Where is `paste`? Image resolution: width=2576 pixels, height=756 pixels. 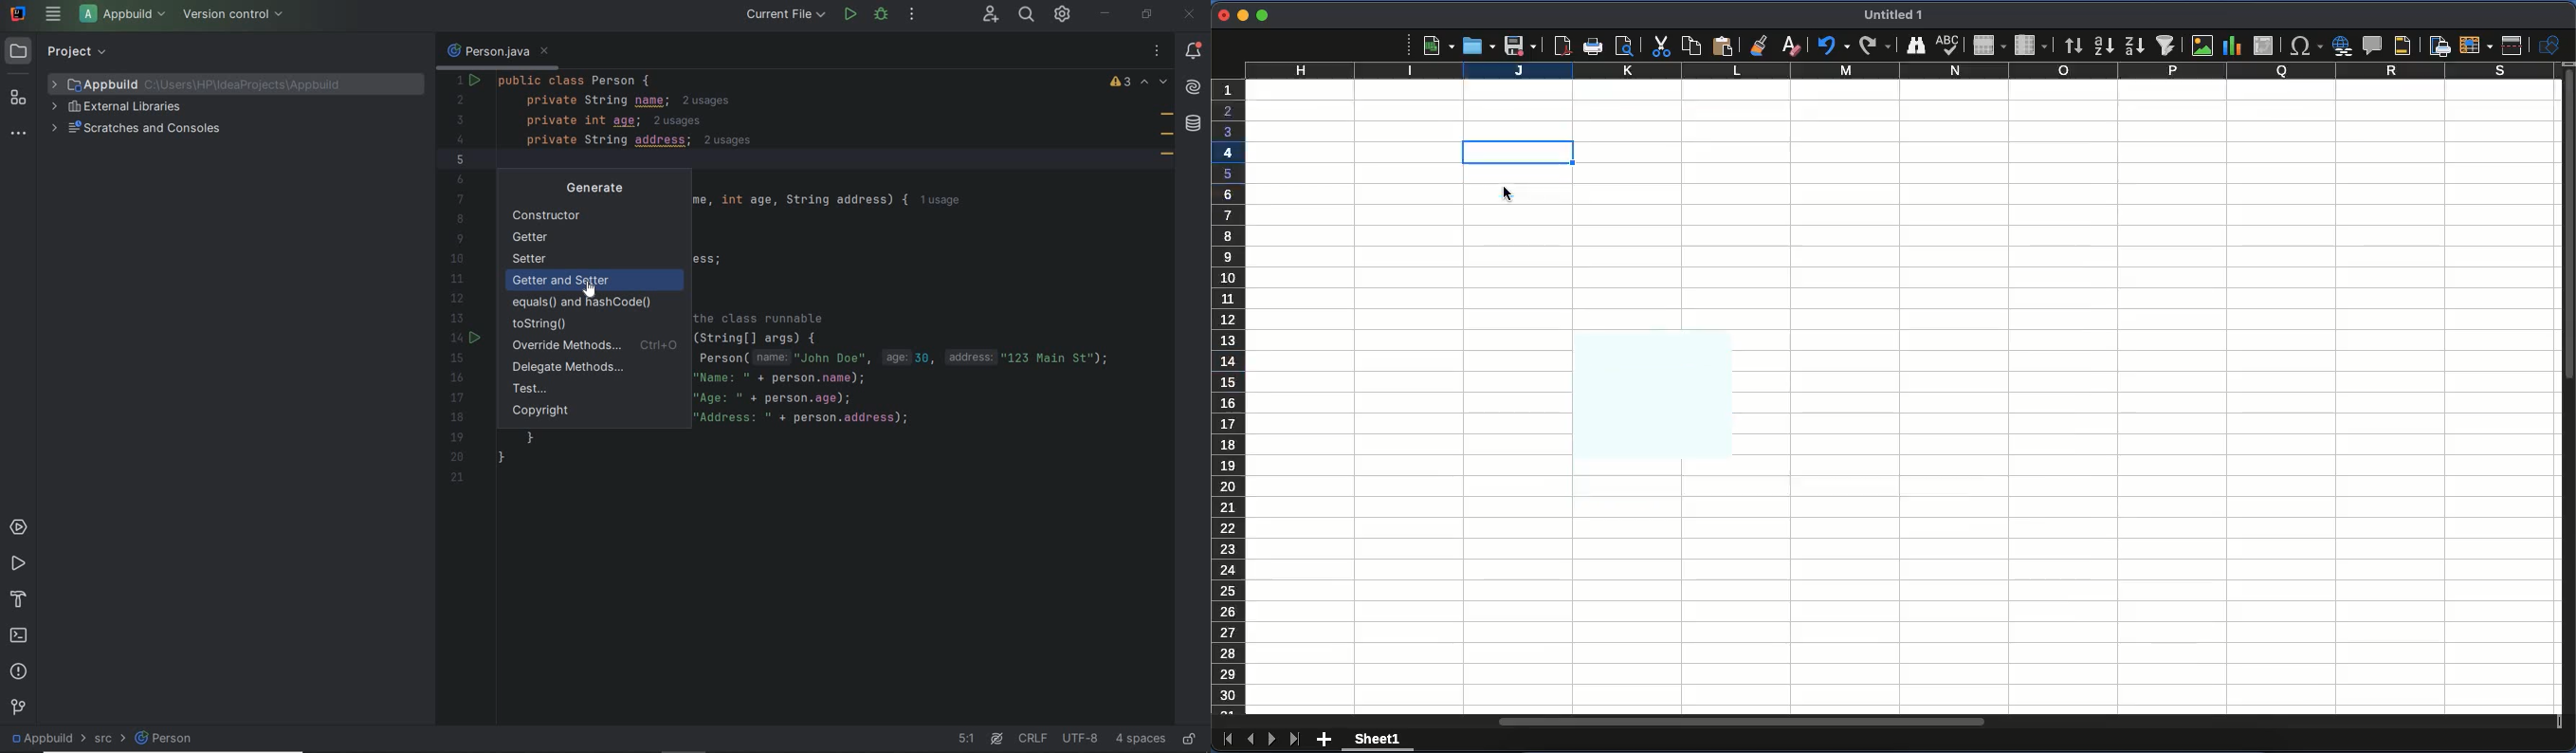 paste is located at coordinates (1690, 45).